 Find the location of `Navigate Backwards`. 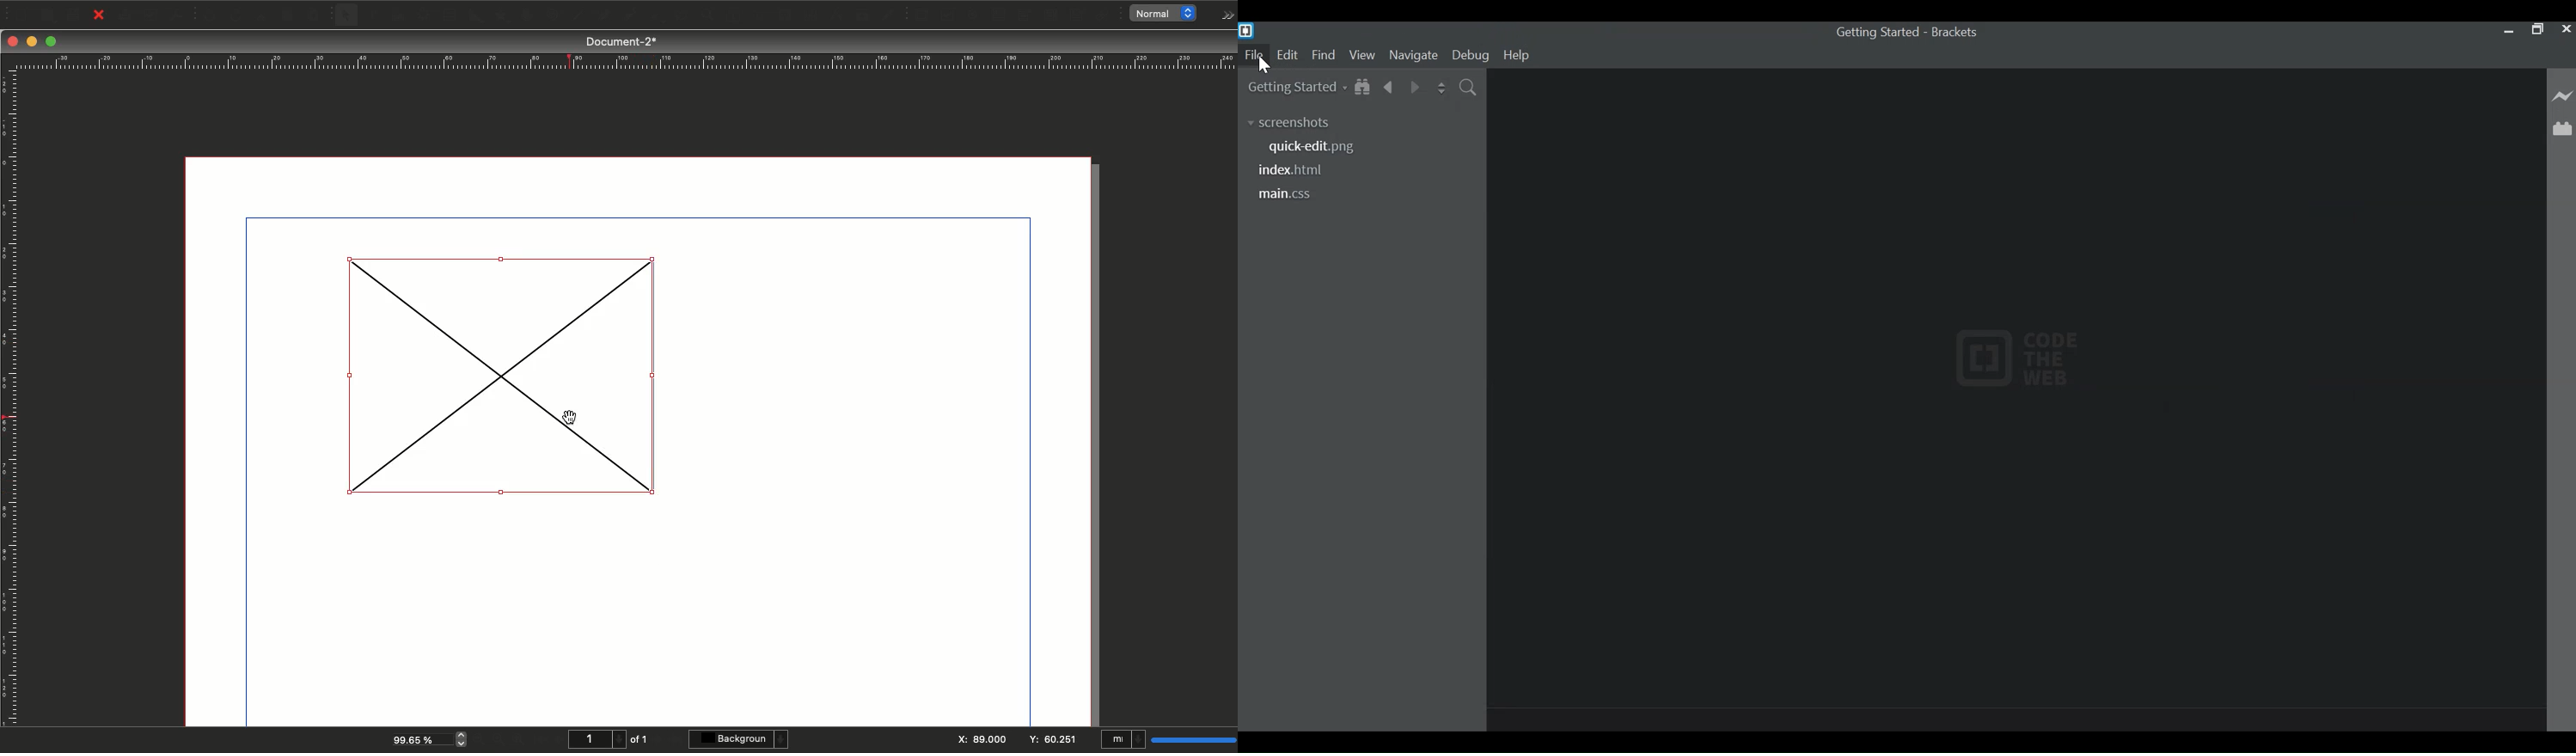

Navigate Backwards is located at coordinates (1391, 86).